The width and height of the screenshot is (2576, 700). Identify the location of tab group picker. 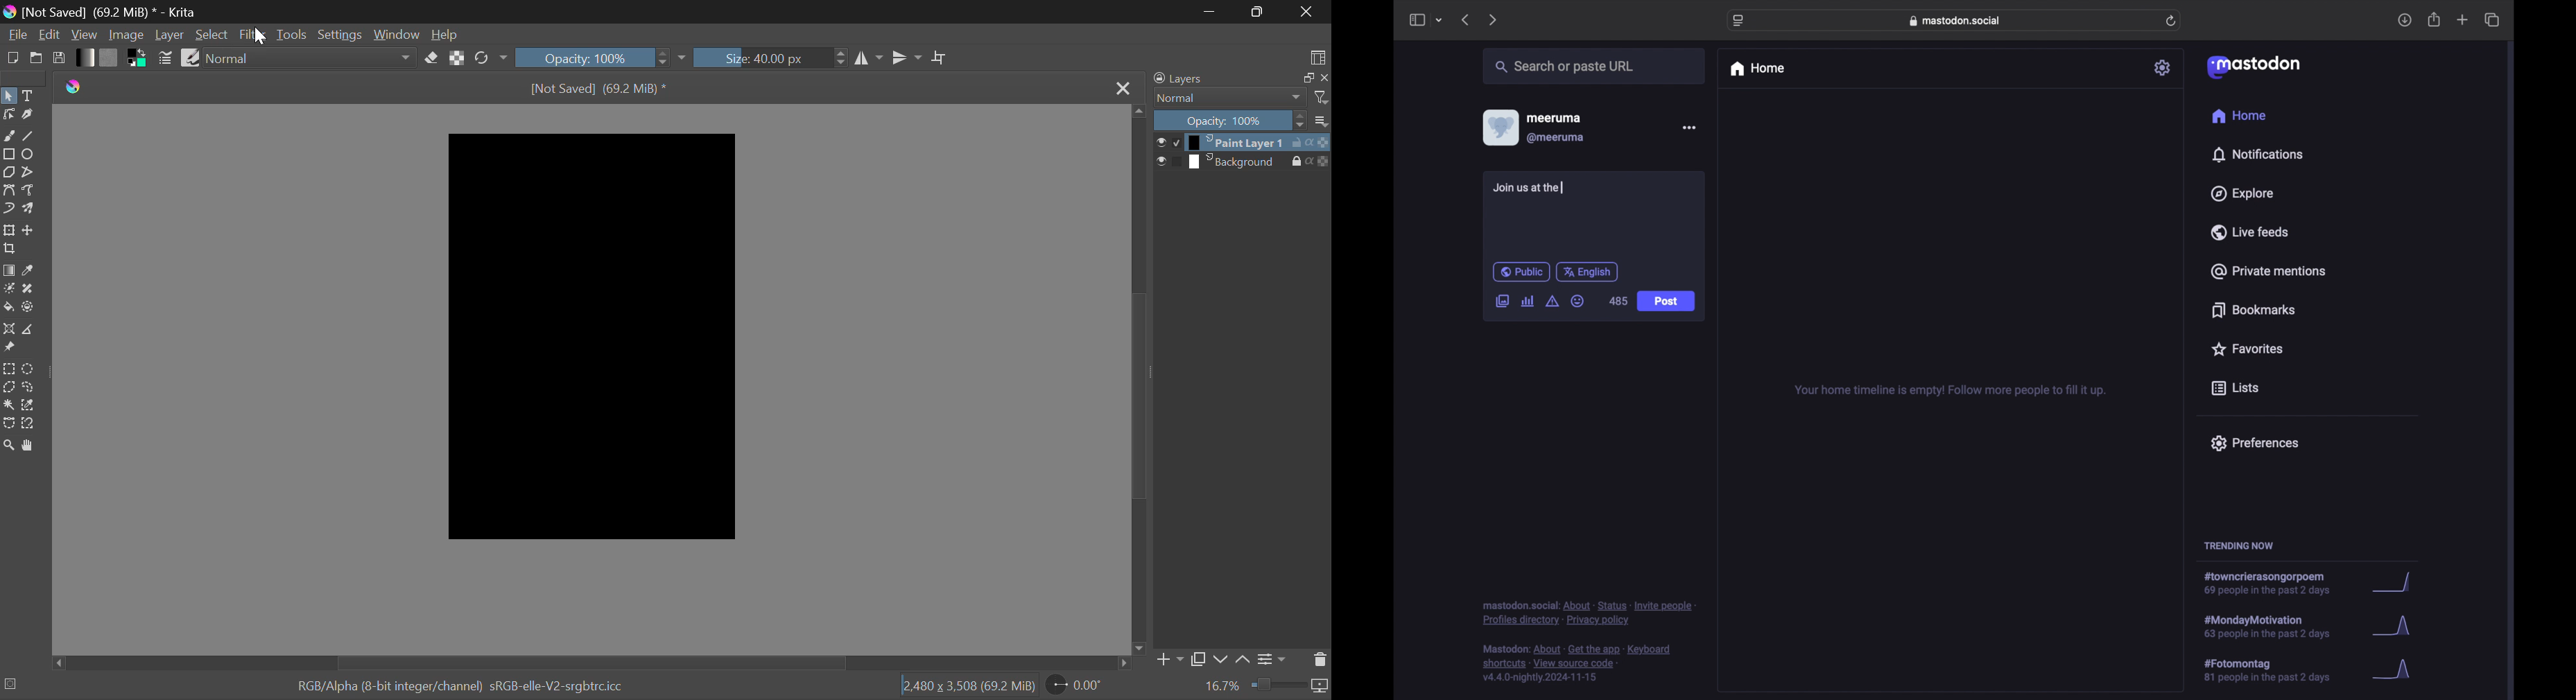
(1439, 21).